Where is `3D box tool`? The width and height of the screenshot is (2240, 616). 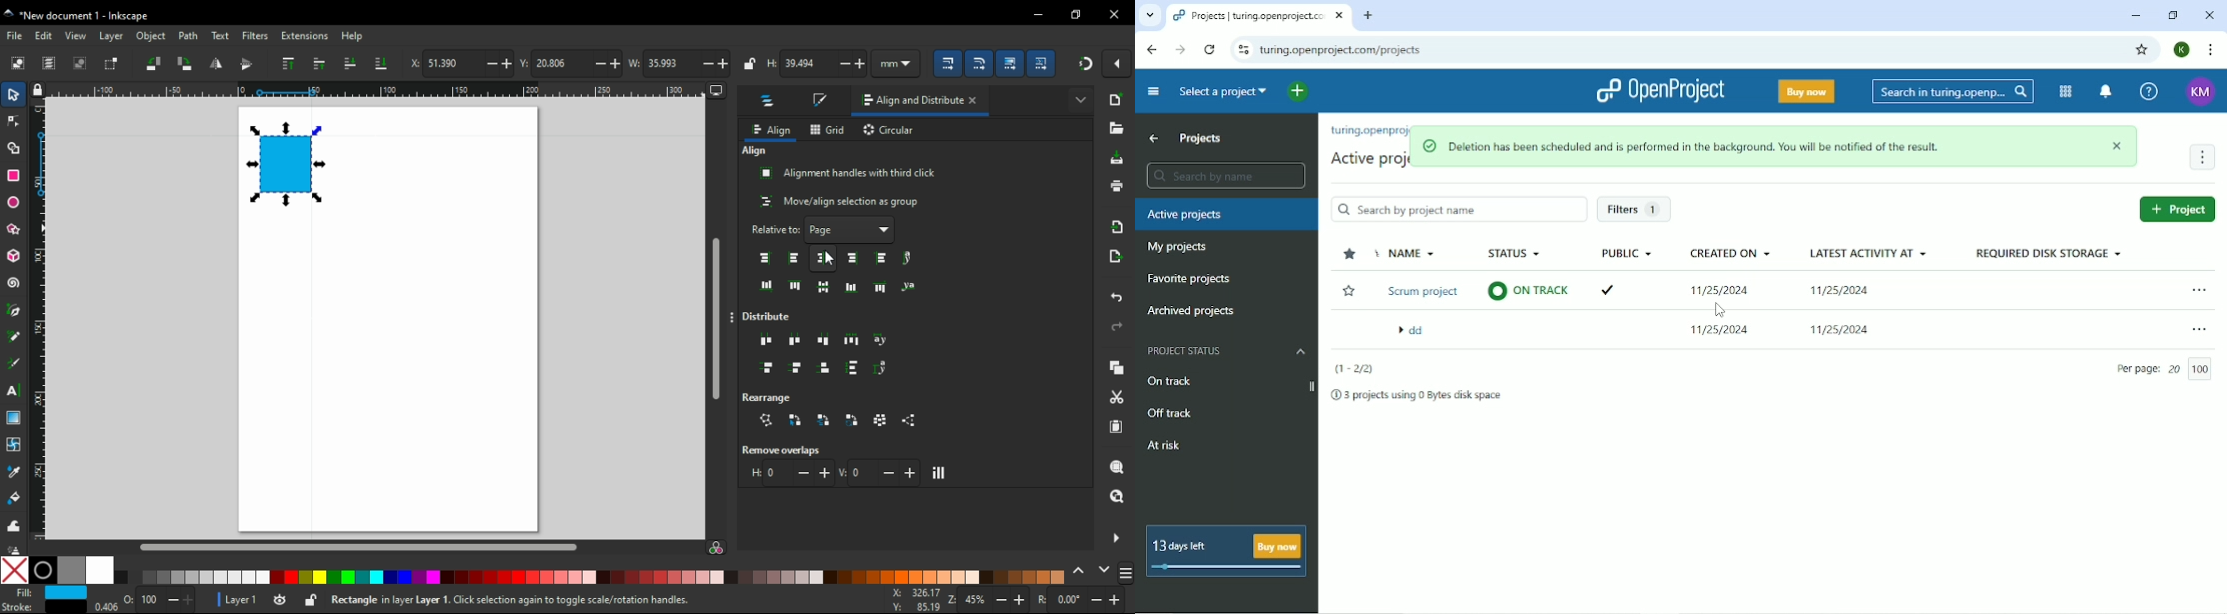
3D box tool is located at coordinates (12, 256).